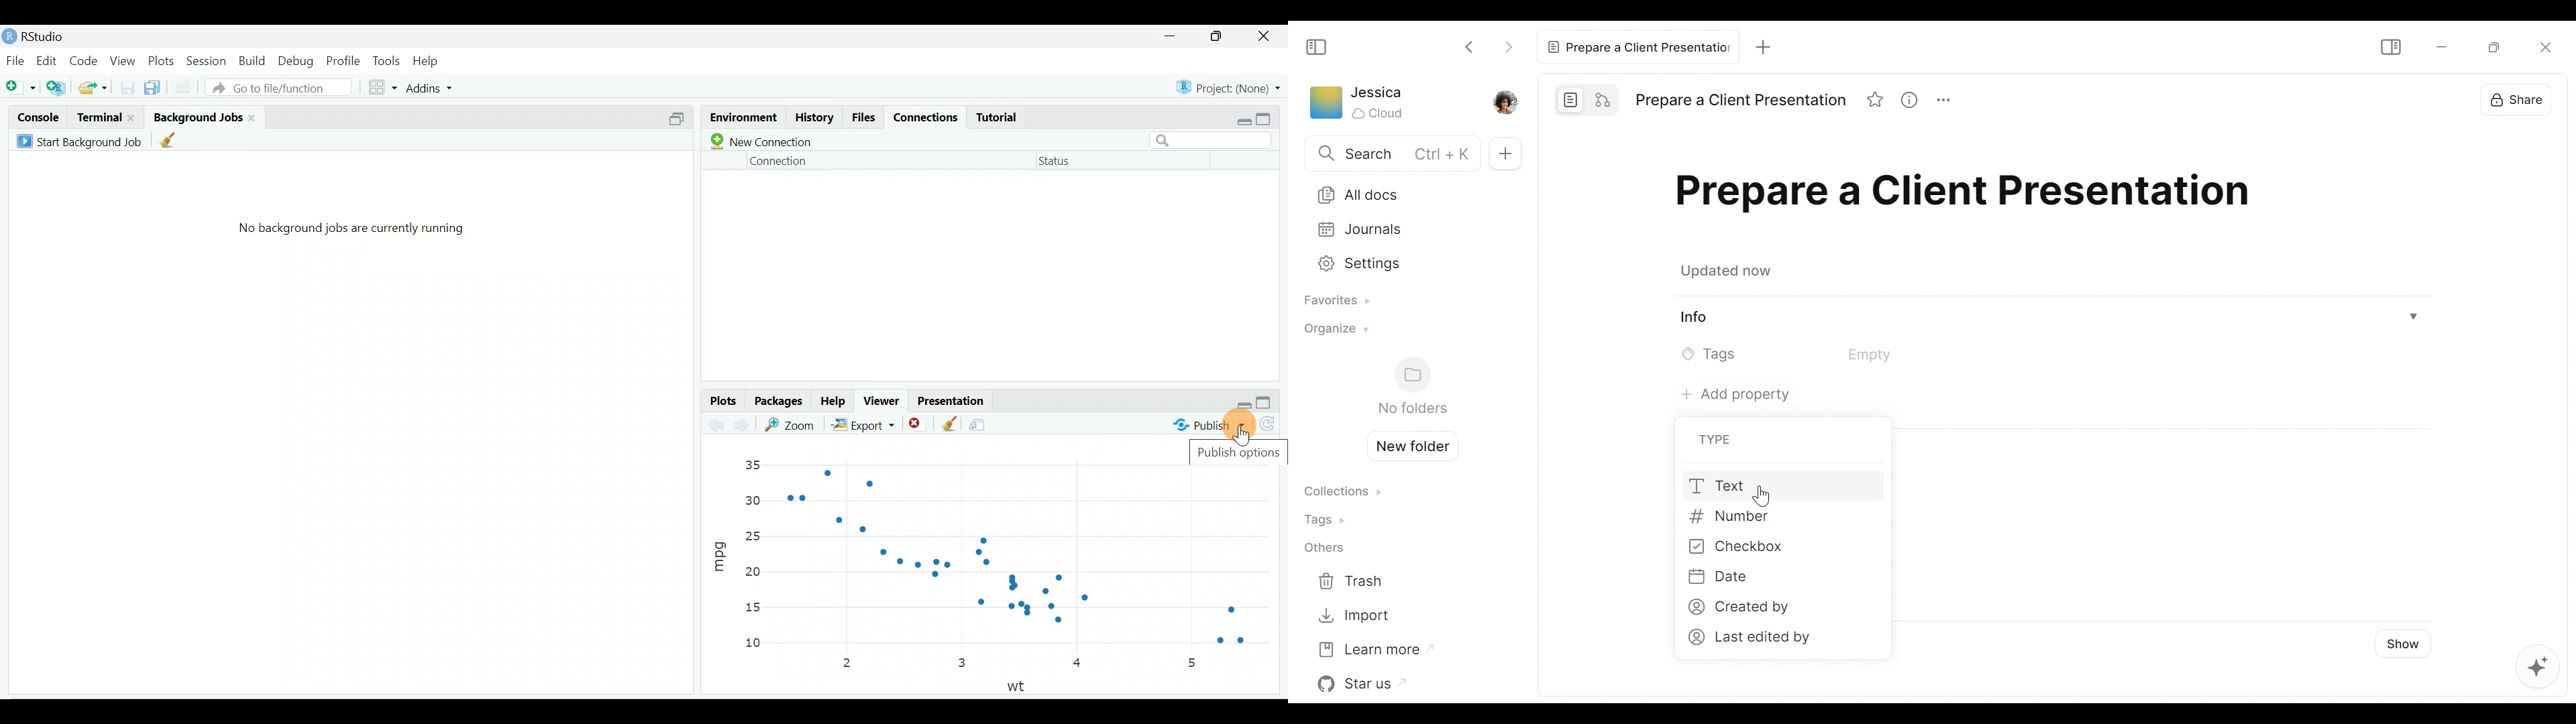 The height and width of the screenshot is (728, 2576). Describe the element at coordinates (133, 114) in the screenshot. I see `close terminal` at that location.